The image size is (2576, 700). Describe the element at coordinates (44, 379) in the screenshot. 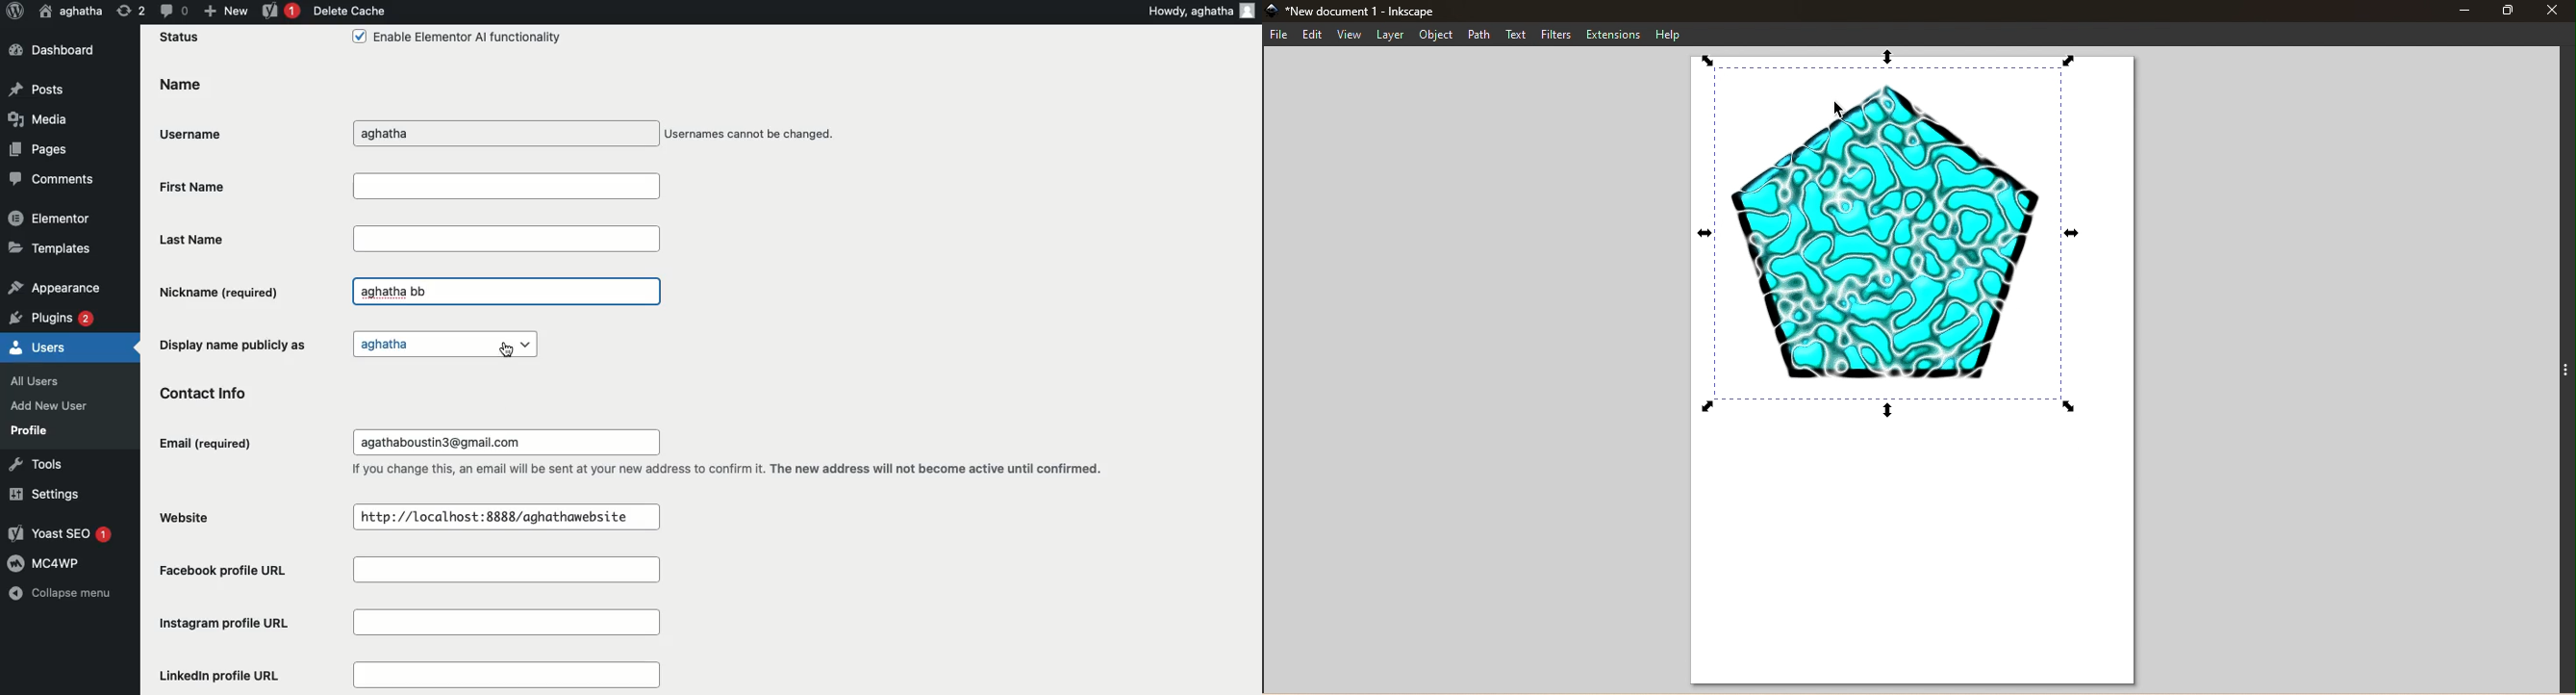

I see `All Users` at that location.